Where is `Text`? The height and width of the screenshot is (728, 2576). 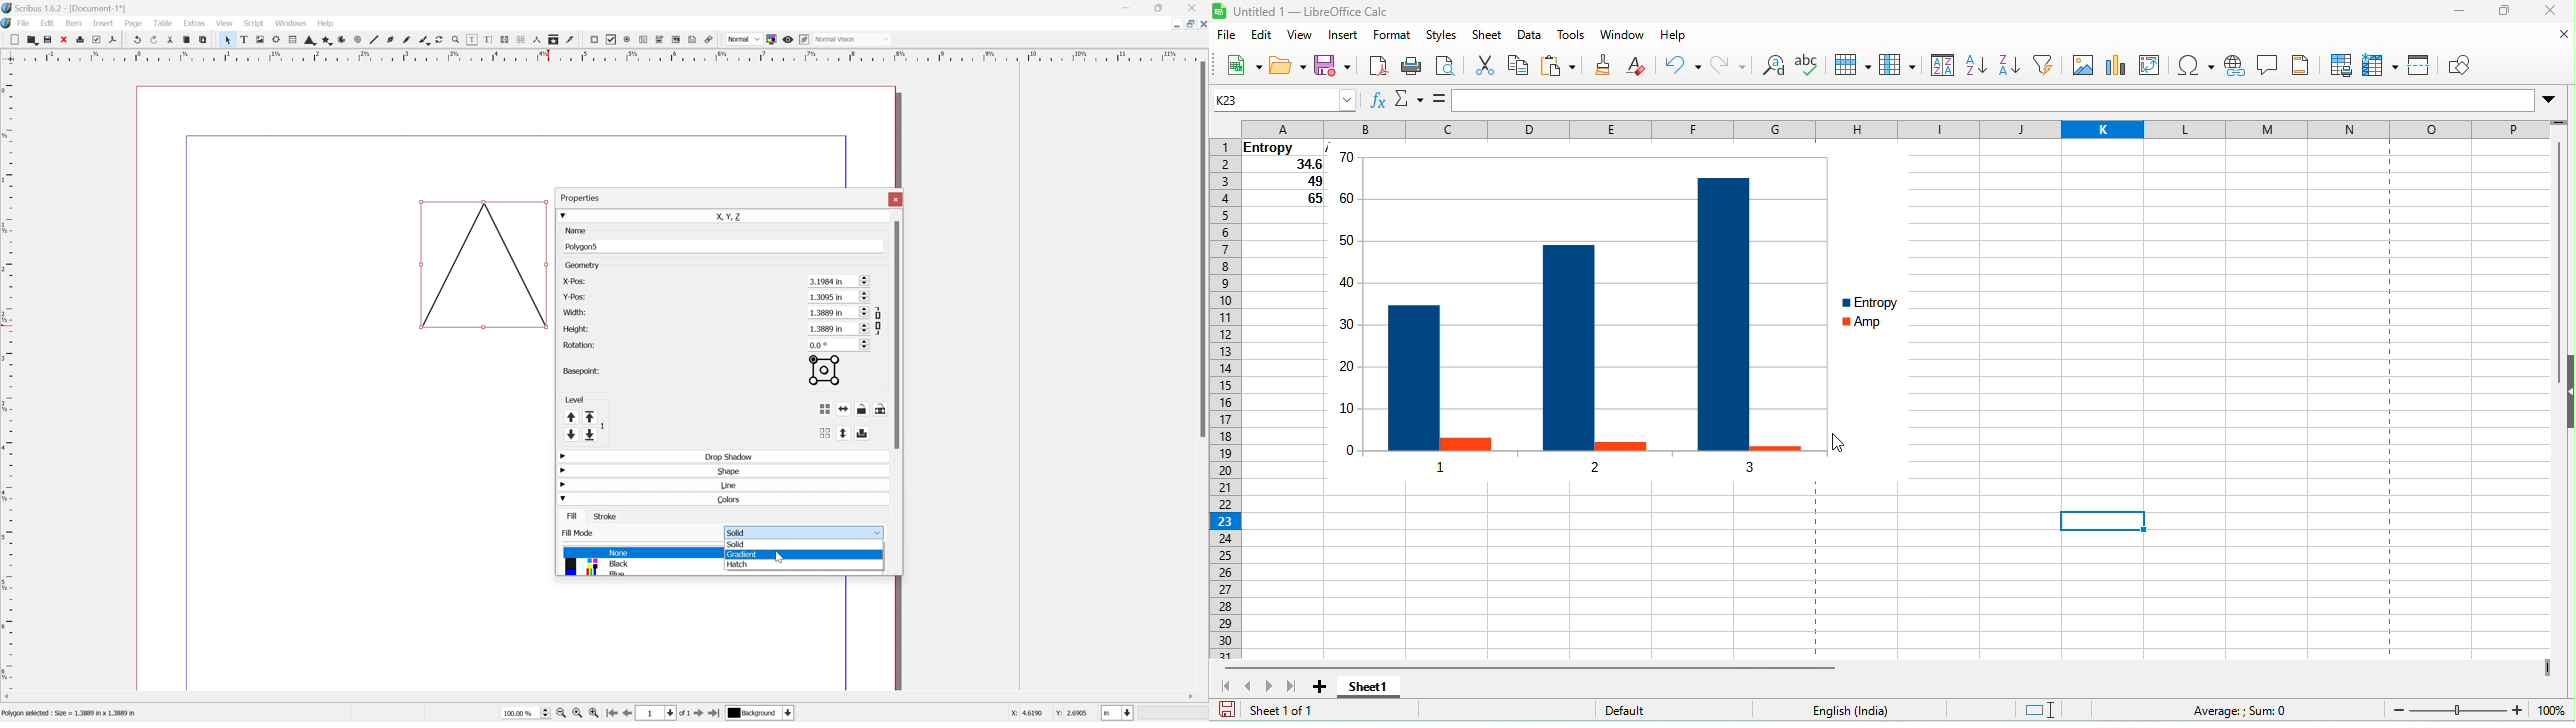
Text is located at coordinates (74, 712).